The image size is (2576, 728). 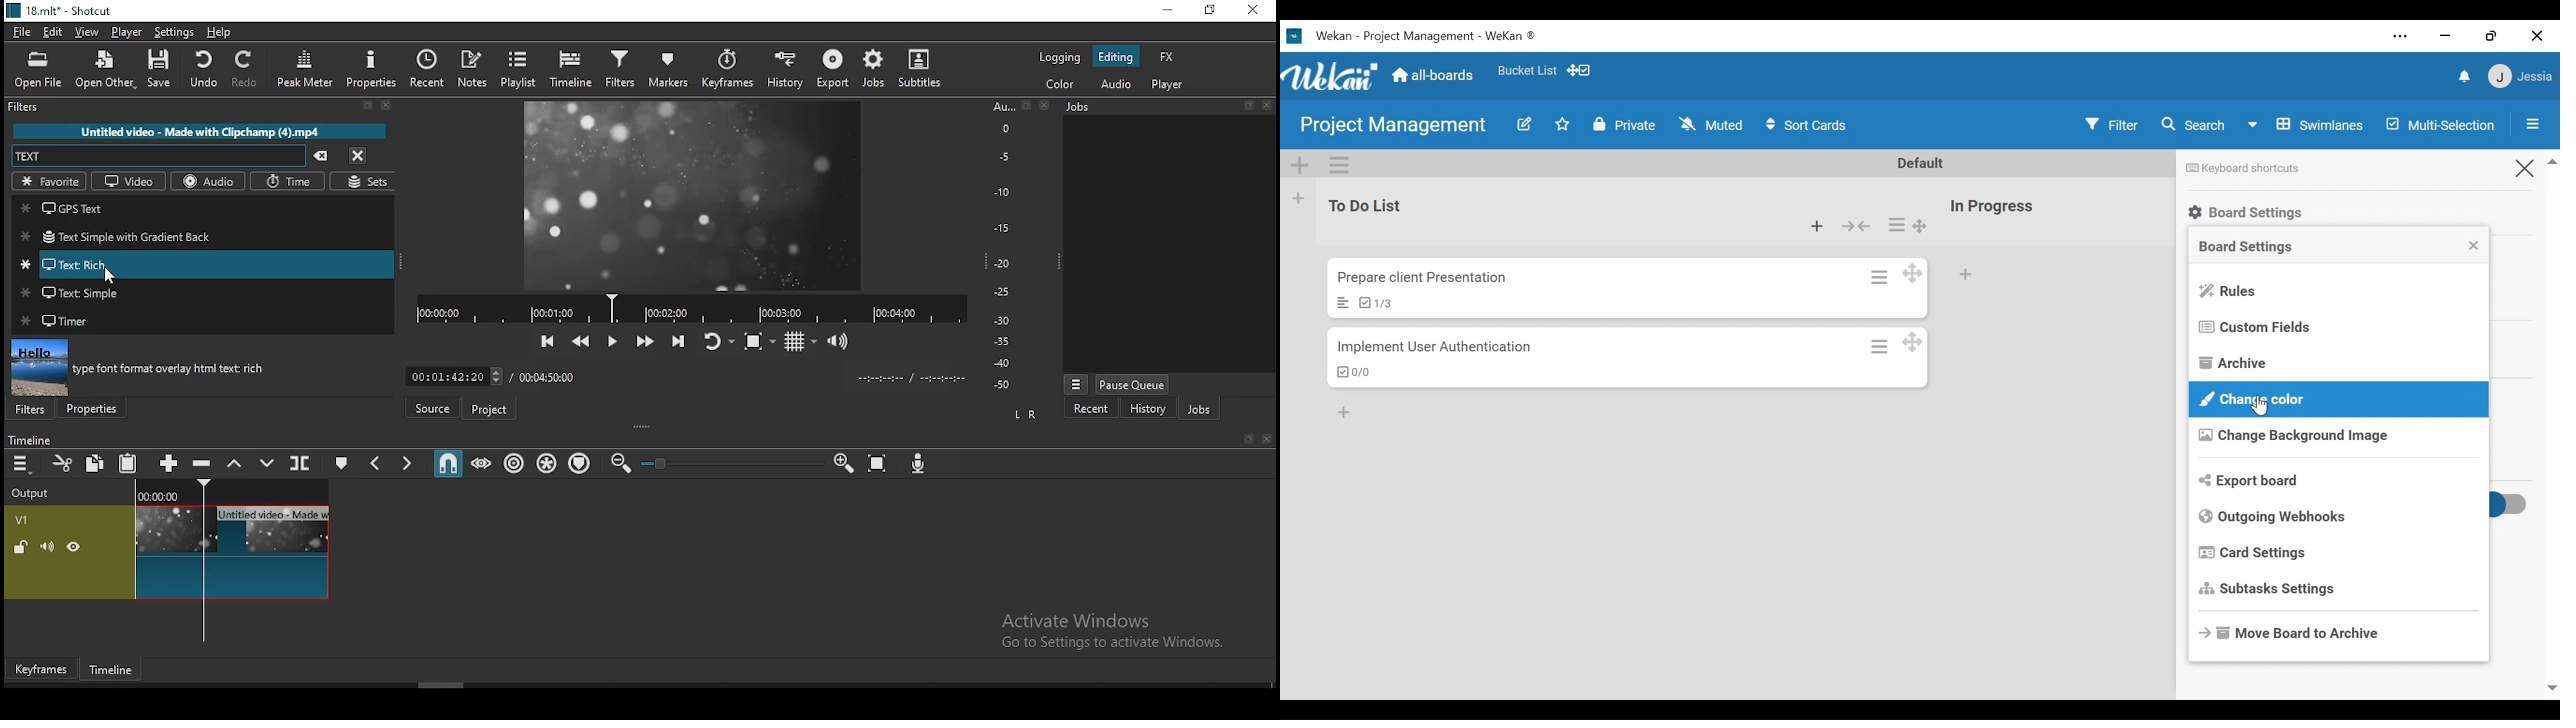 What do you see at coordinates (1092, 408) in the screenshot?
I see `recent` at bounding box center [1092, 408].